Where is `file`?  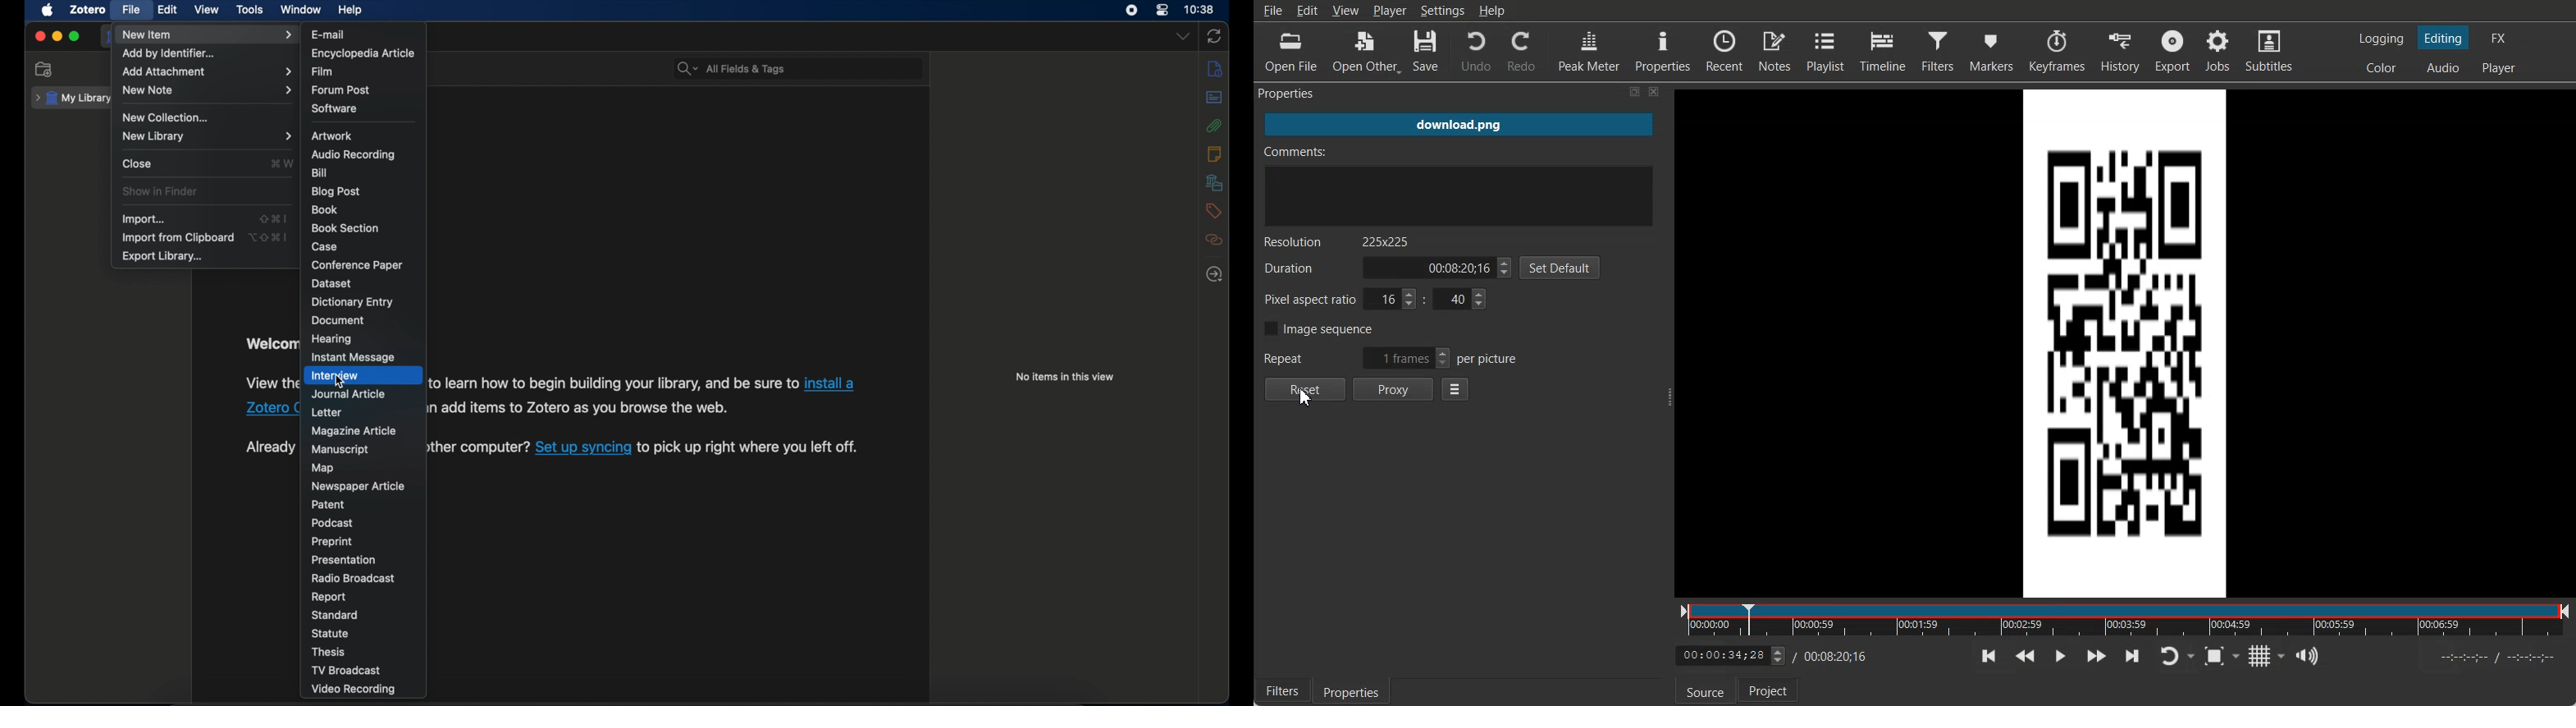
file is located at coordinates (132, 10).